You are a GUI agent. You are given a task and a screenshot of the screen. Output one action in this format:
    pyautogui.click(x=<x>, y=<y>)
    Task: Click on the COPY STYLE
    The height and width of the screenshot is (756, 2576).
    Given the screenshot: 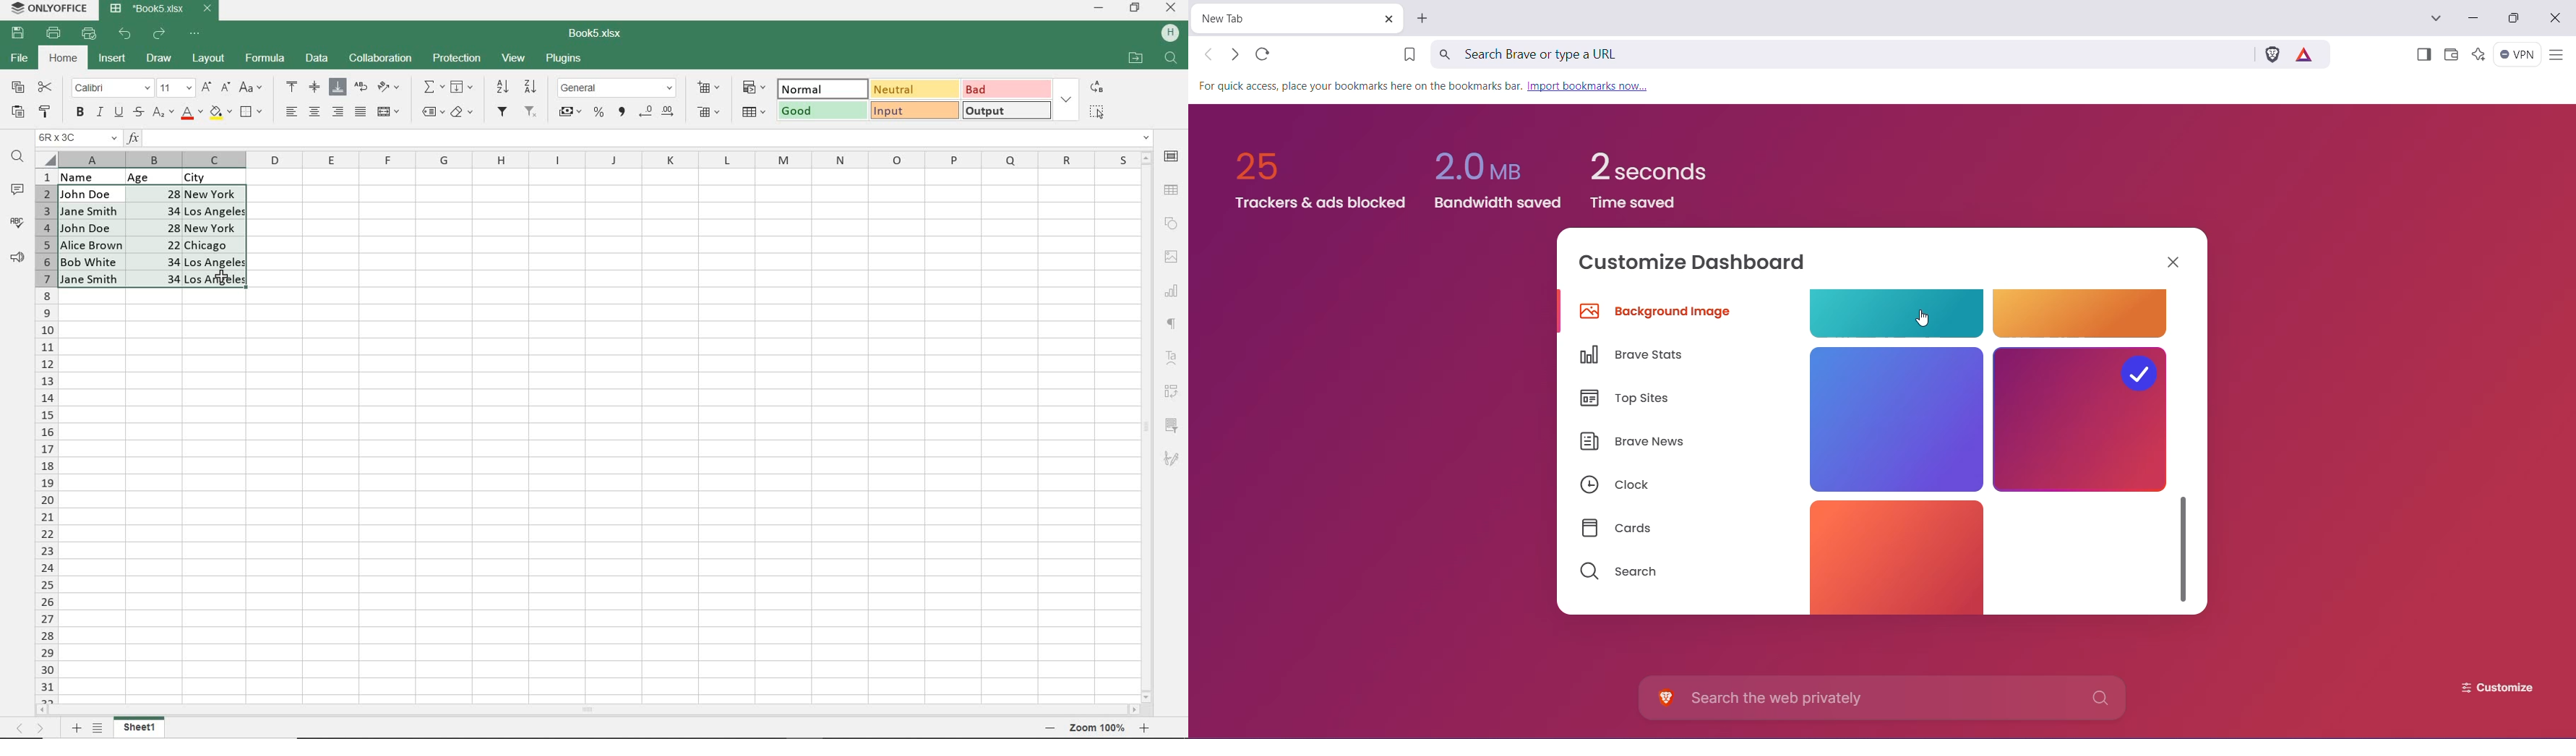 What is the action you would take?
    pyautogui.click(x=45, y=110)
    